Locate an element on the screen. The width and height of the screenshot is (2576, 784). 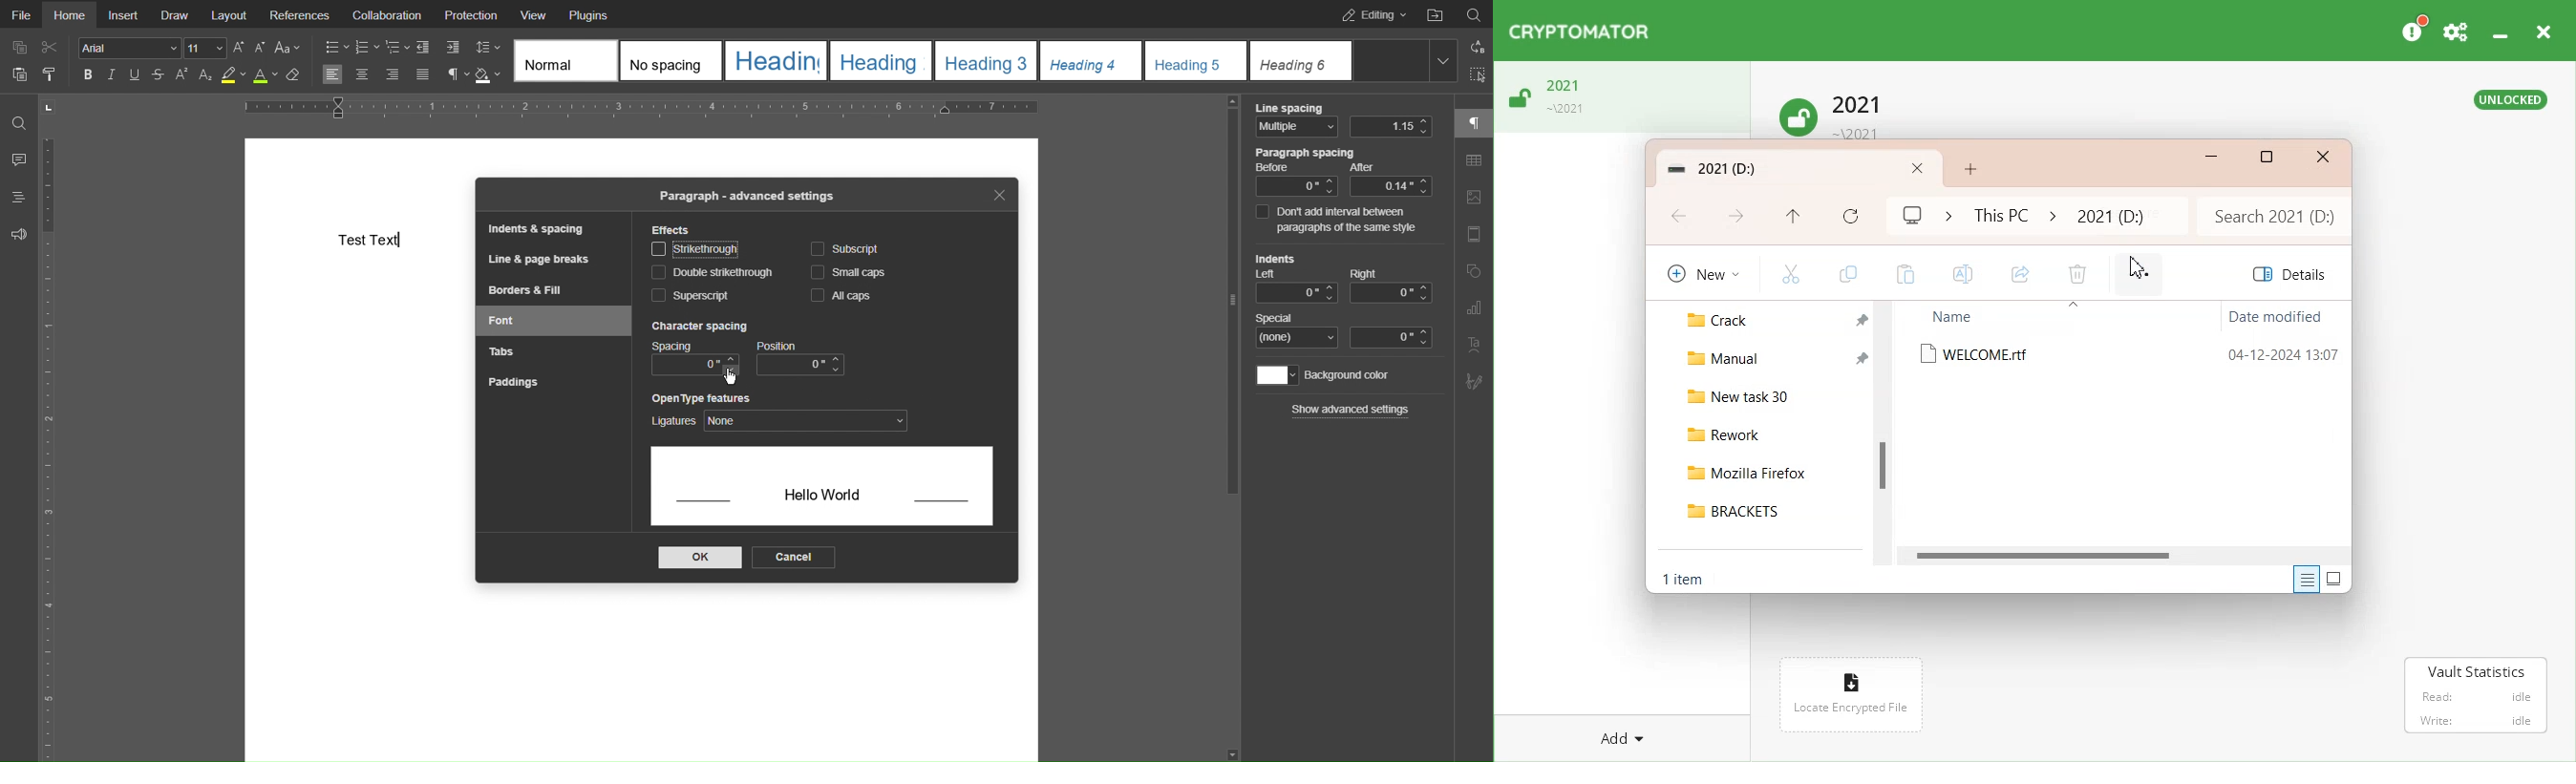
Header and Footer Settings is located at coordinates (1472, 236).